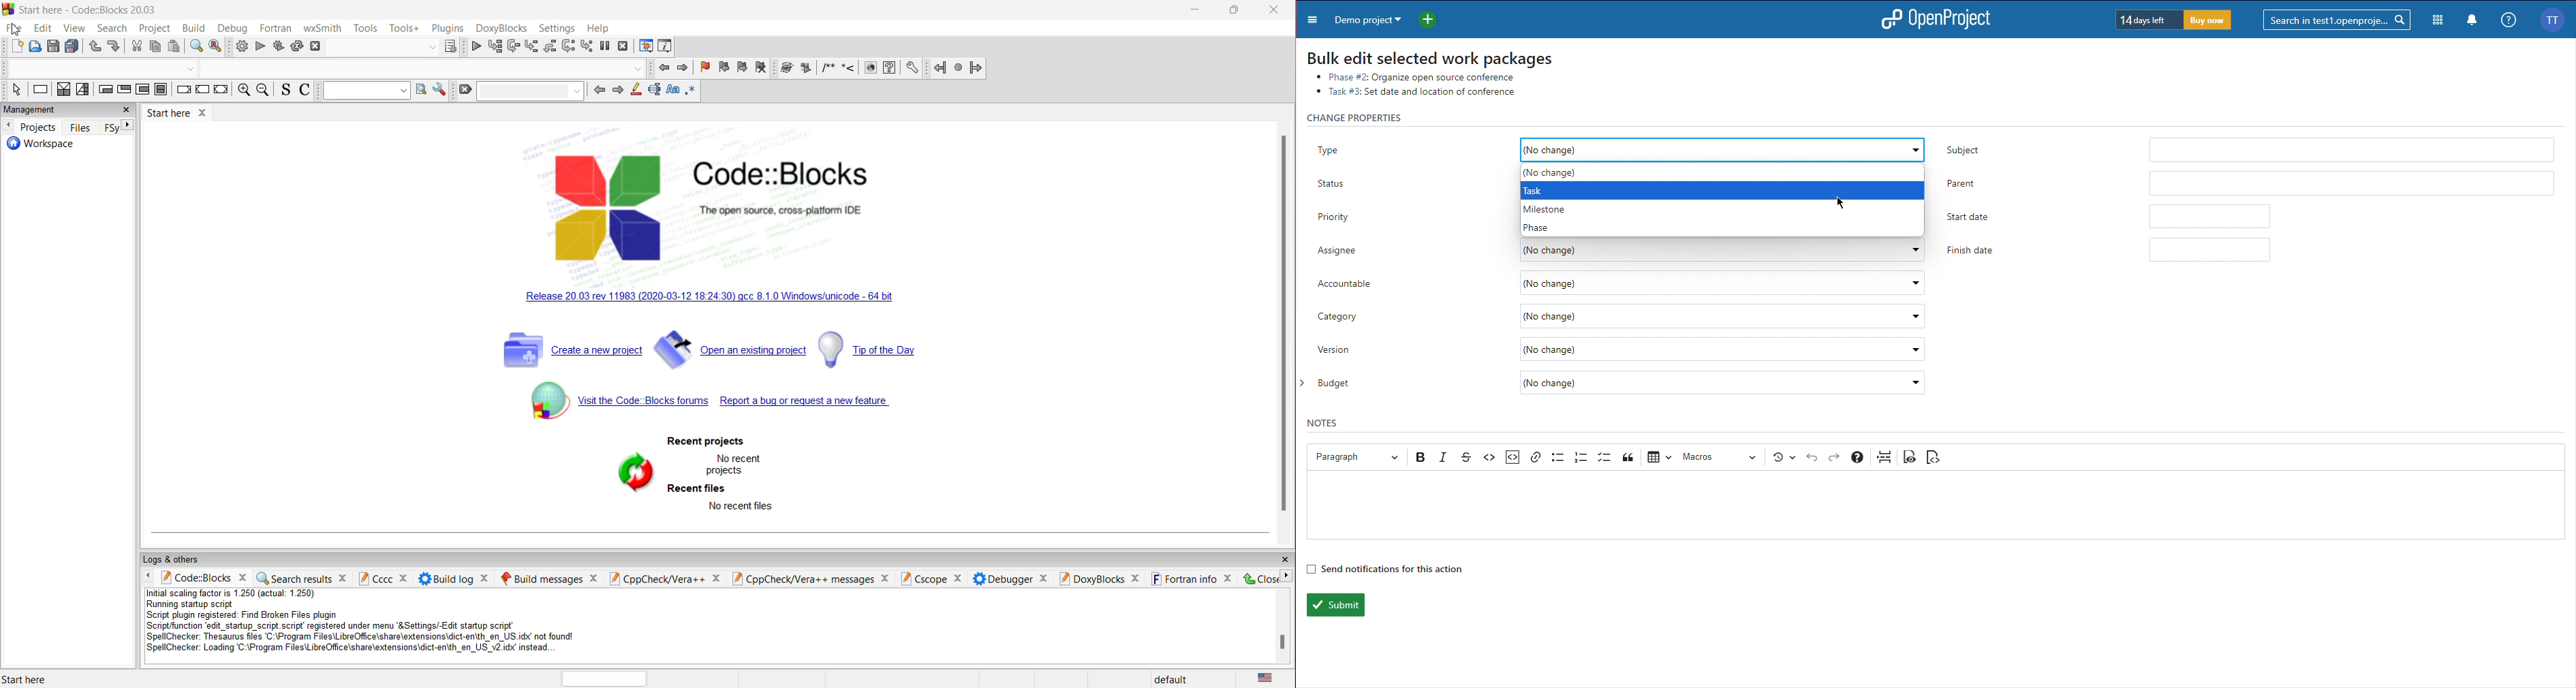 This screenshot has width=2576, height=700. I want to click on copy, so click(155, 47).